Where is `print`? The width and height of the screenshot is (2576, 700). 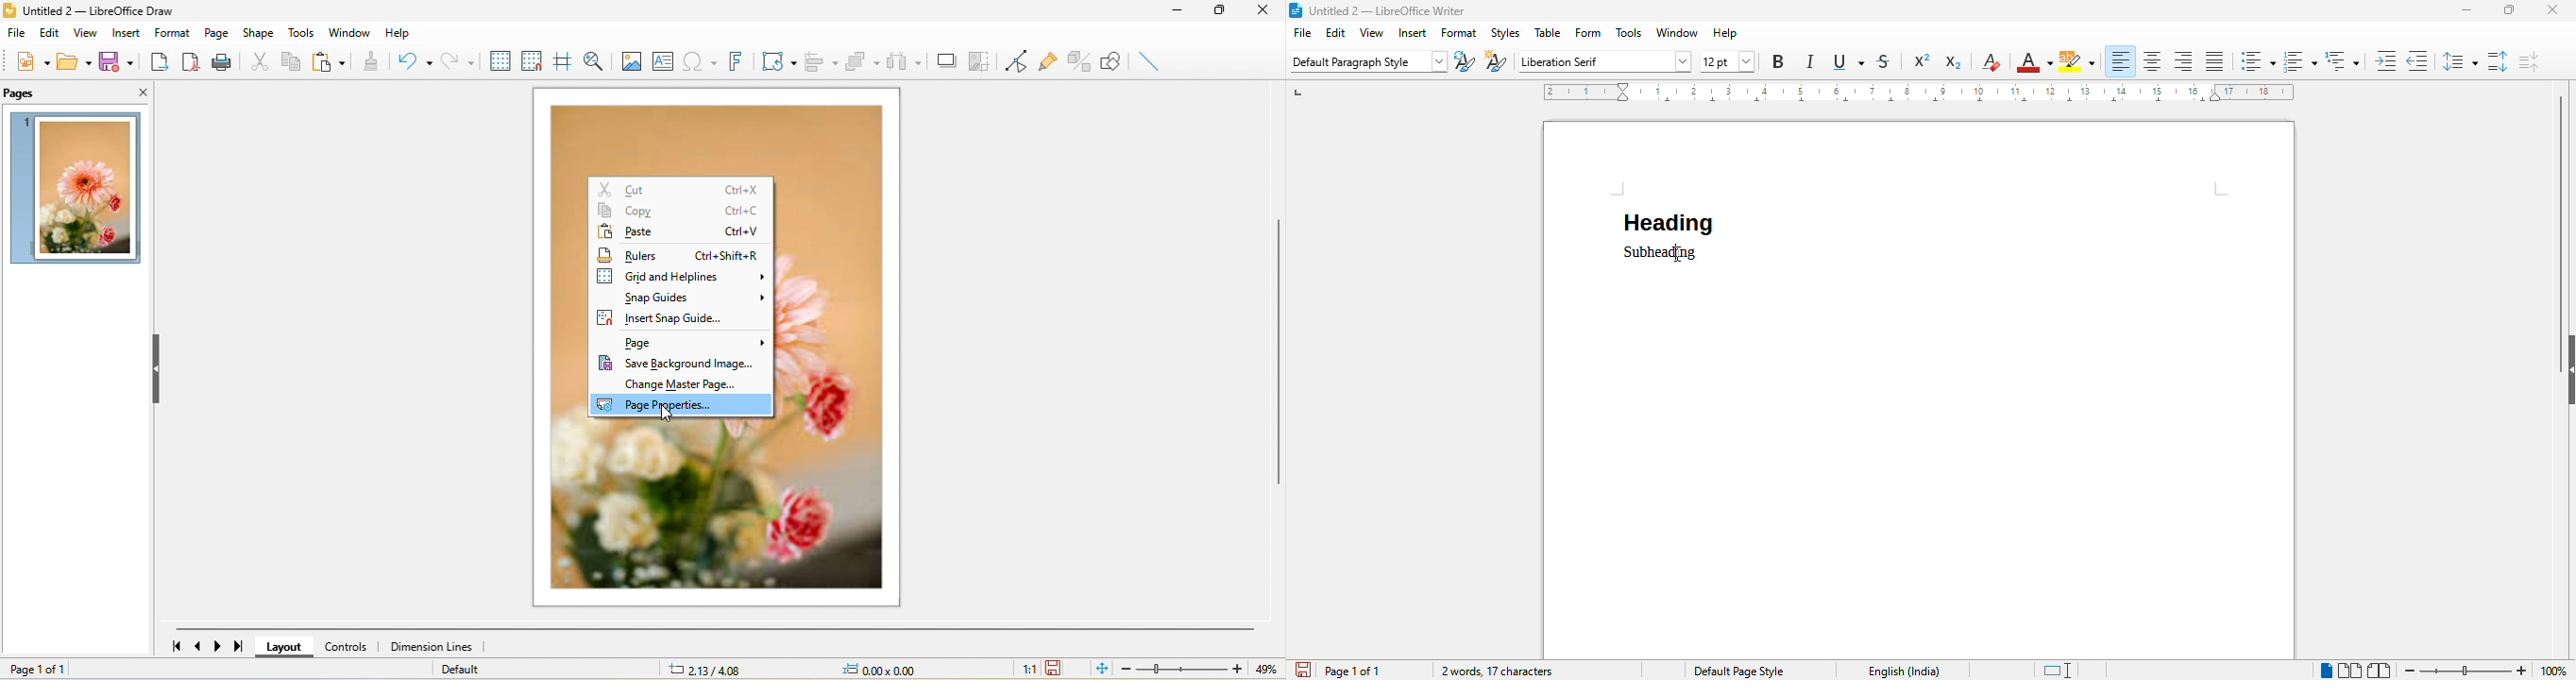 print is located at coordinates (221, 61).